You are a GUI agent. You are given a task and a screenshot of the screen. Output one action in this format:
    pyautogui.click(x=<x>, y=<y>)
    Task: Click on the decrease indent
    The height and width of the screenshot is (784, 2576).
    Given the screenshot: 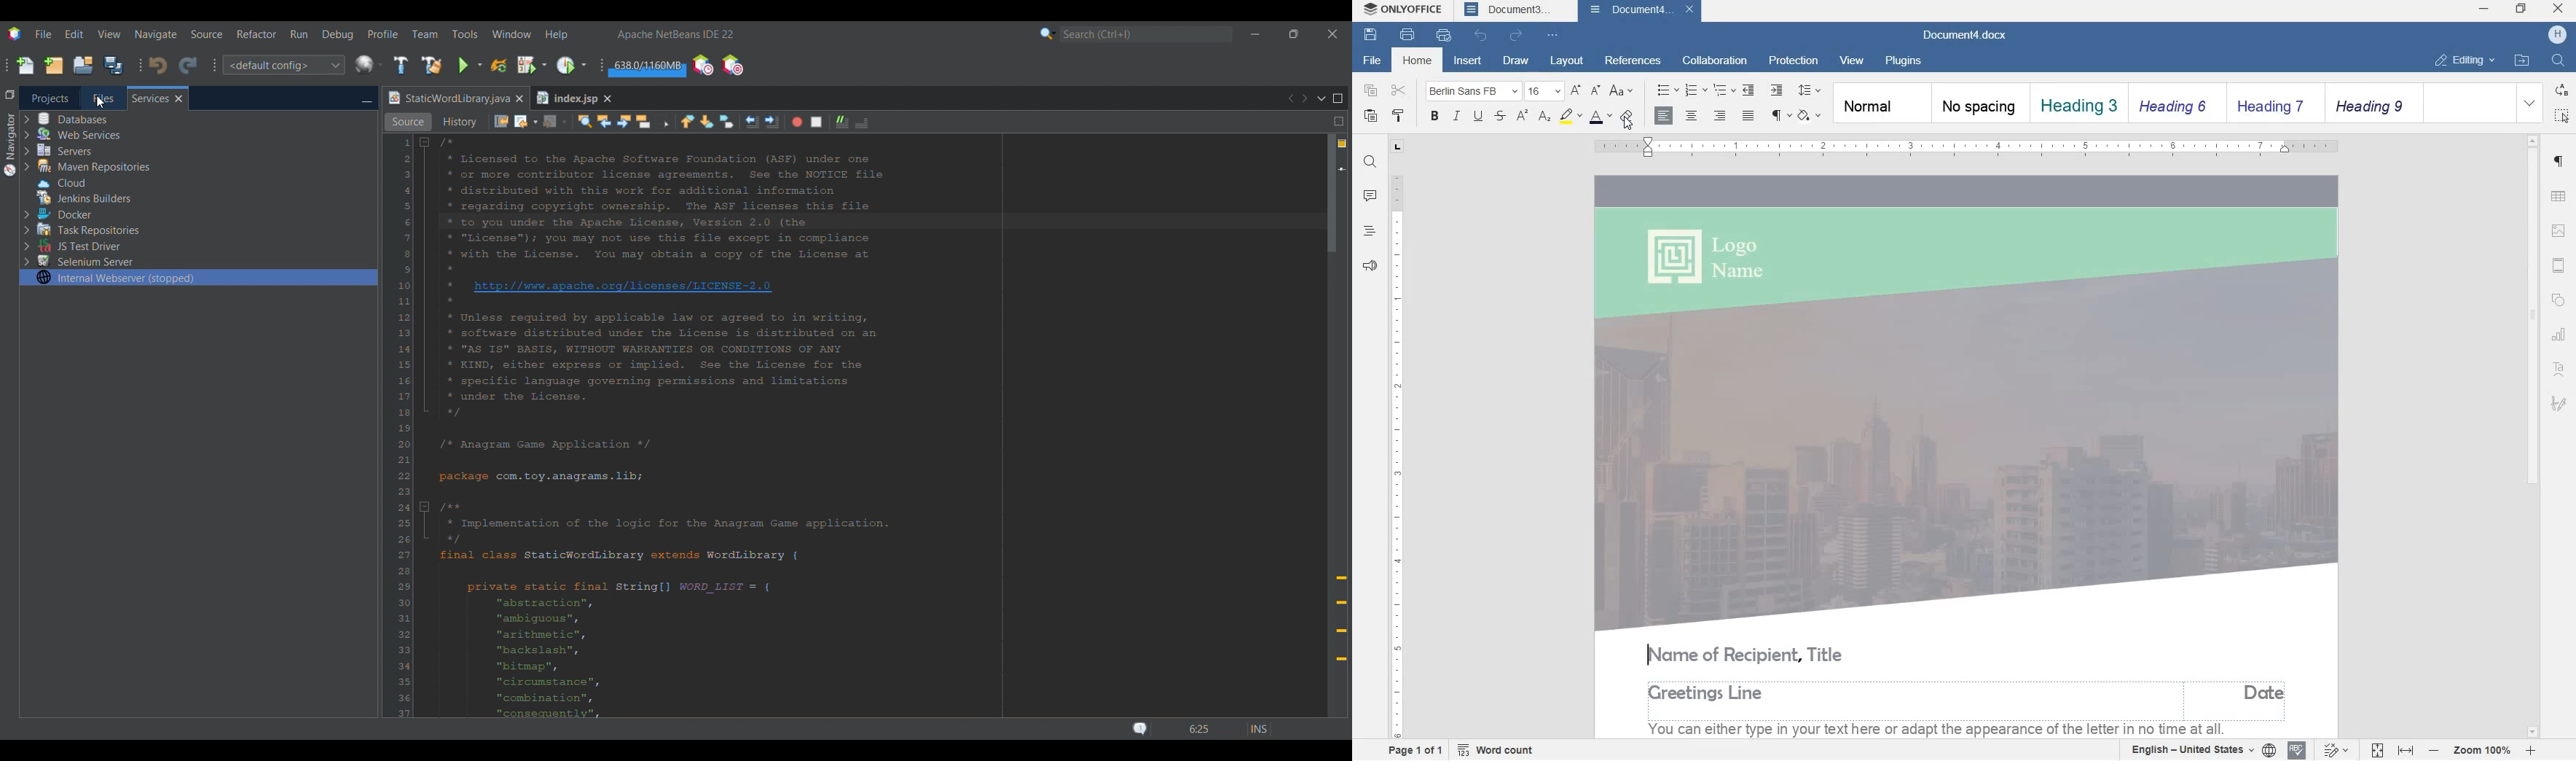 What is the action you would take?
    pyautogui.click(x=1748, y=91)
    